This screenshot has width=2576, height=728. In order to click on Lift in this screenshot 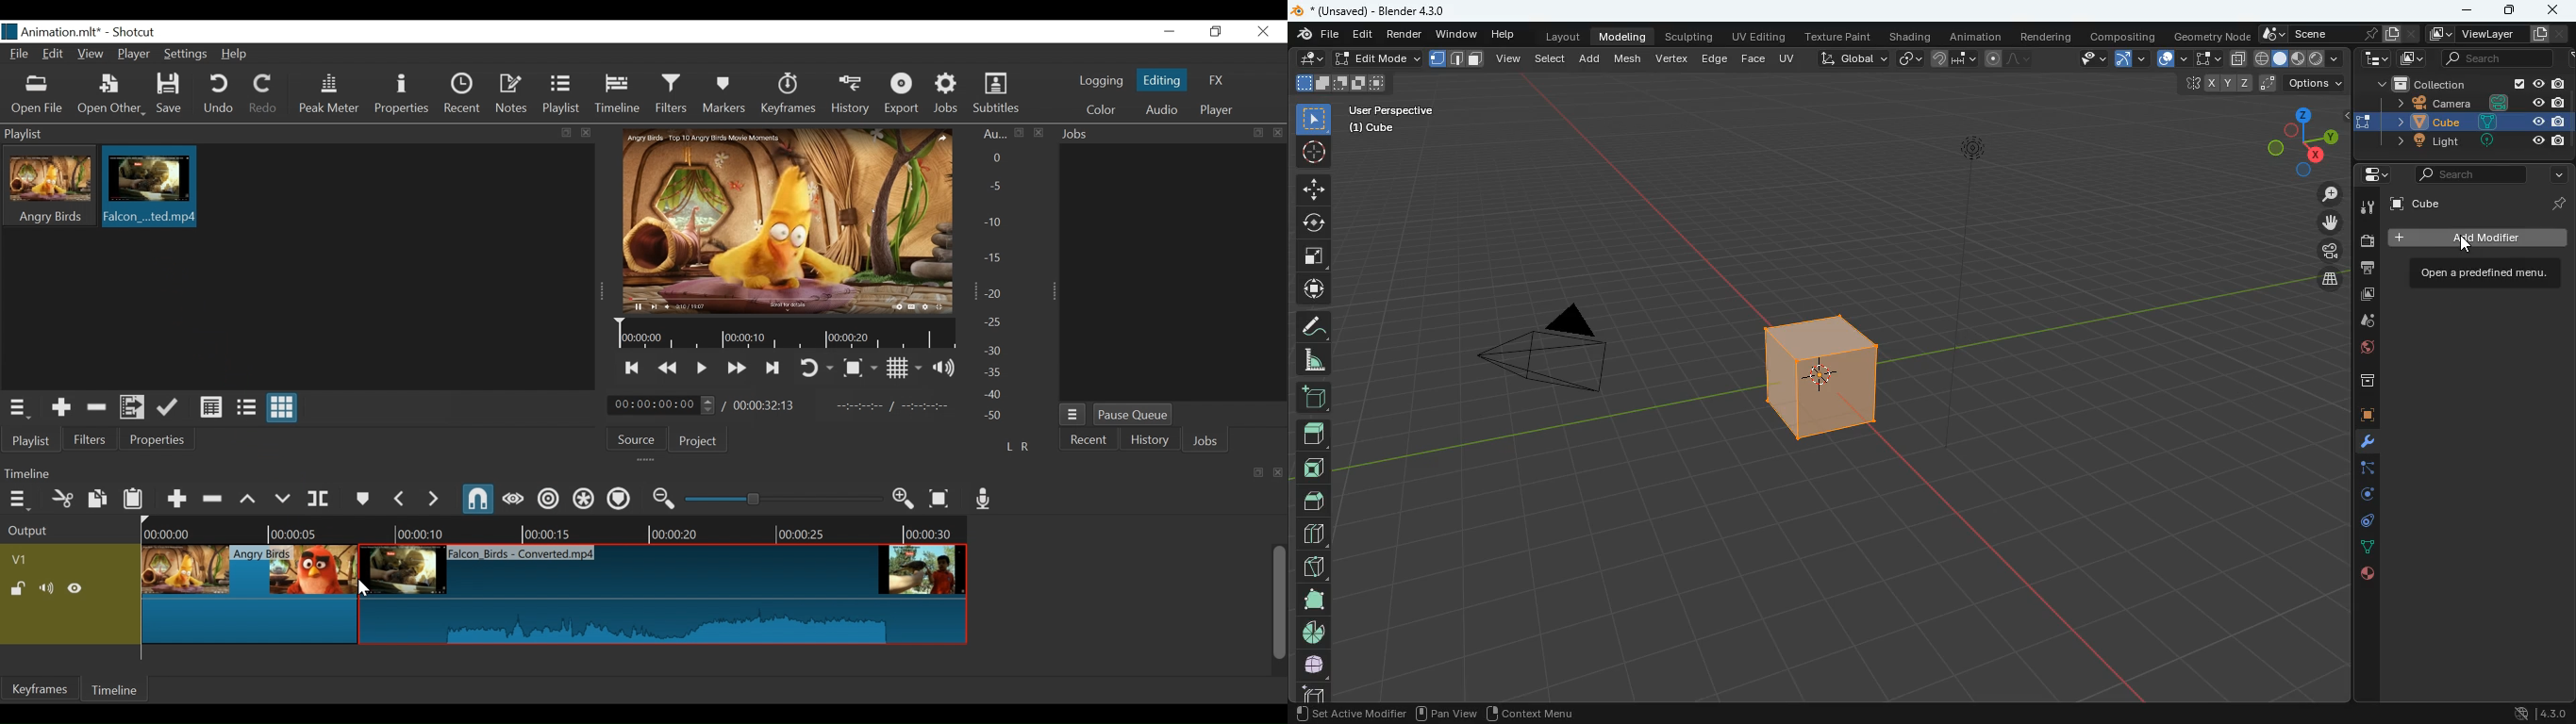, I will do `click(249, 498)`.